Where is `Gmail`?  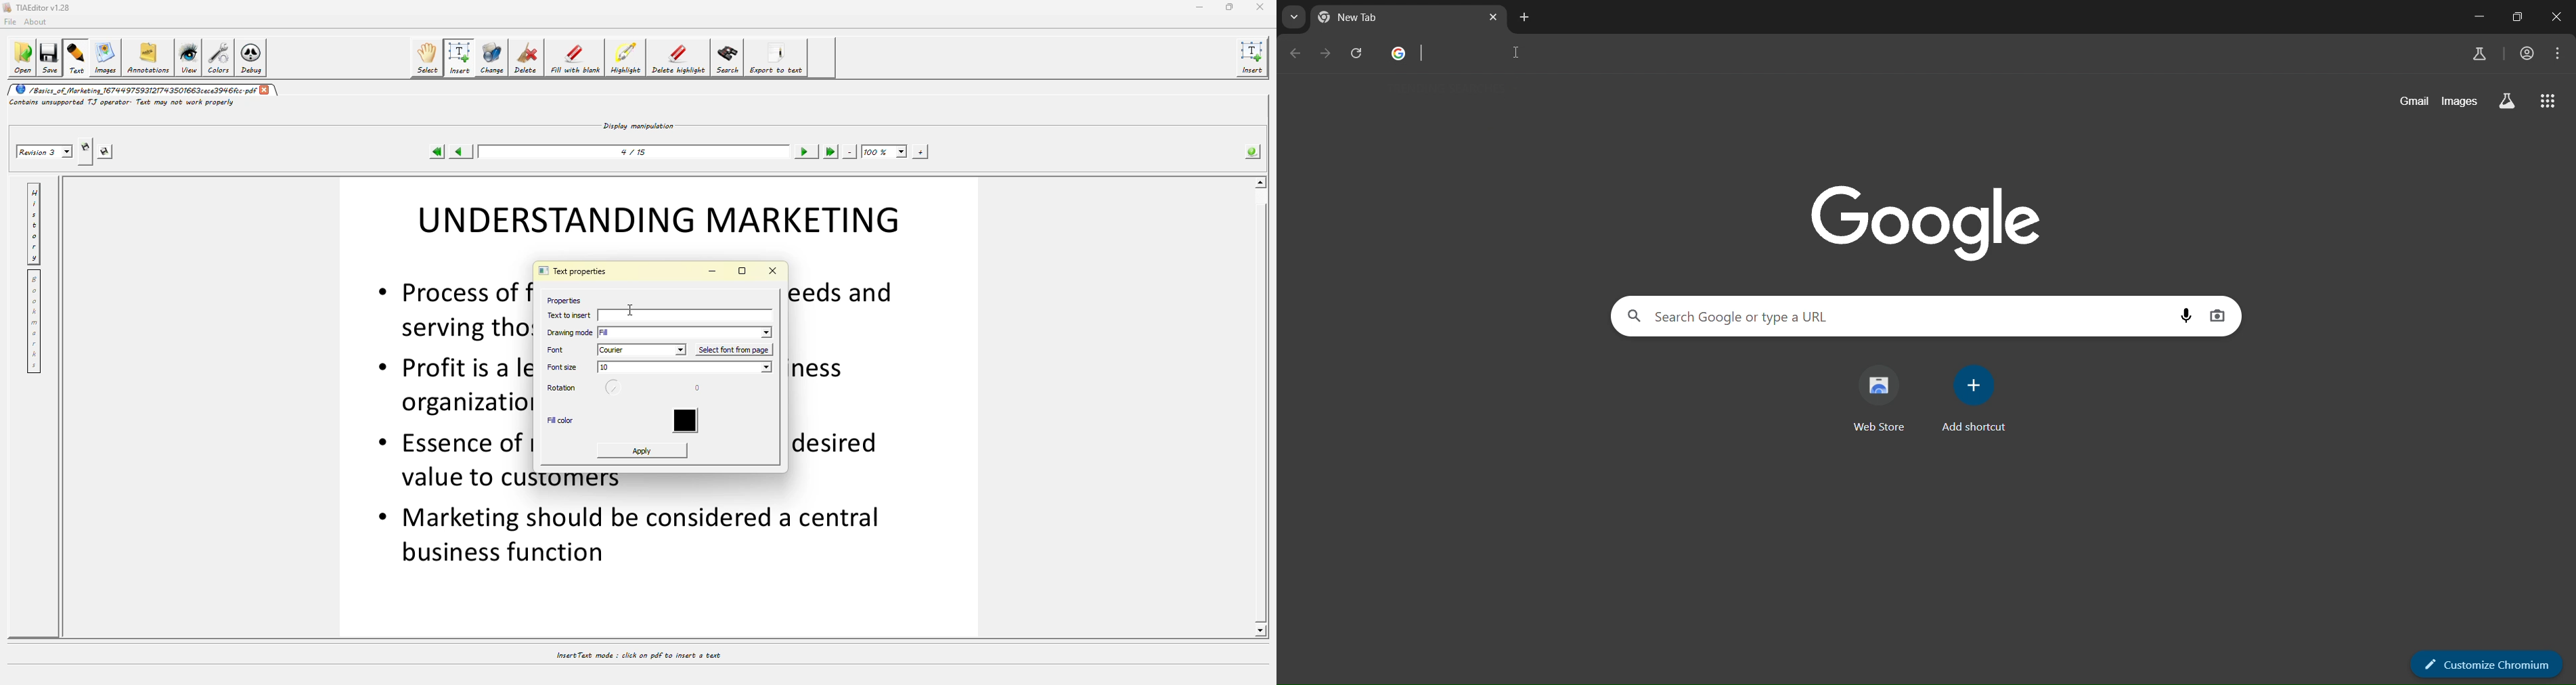 Gmail is located at coordinates (2409, 102).